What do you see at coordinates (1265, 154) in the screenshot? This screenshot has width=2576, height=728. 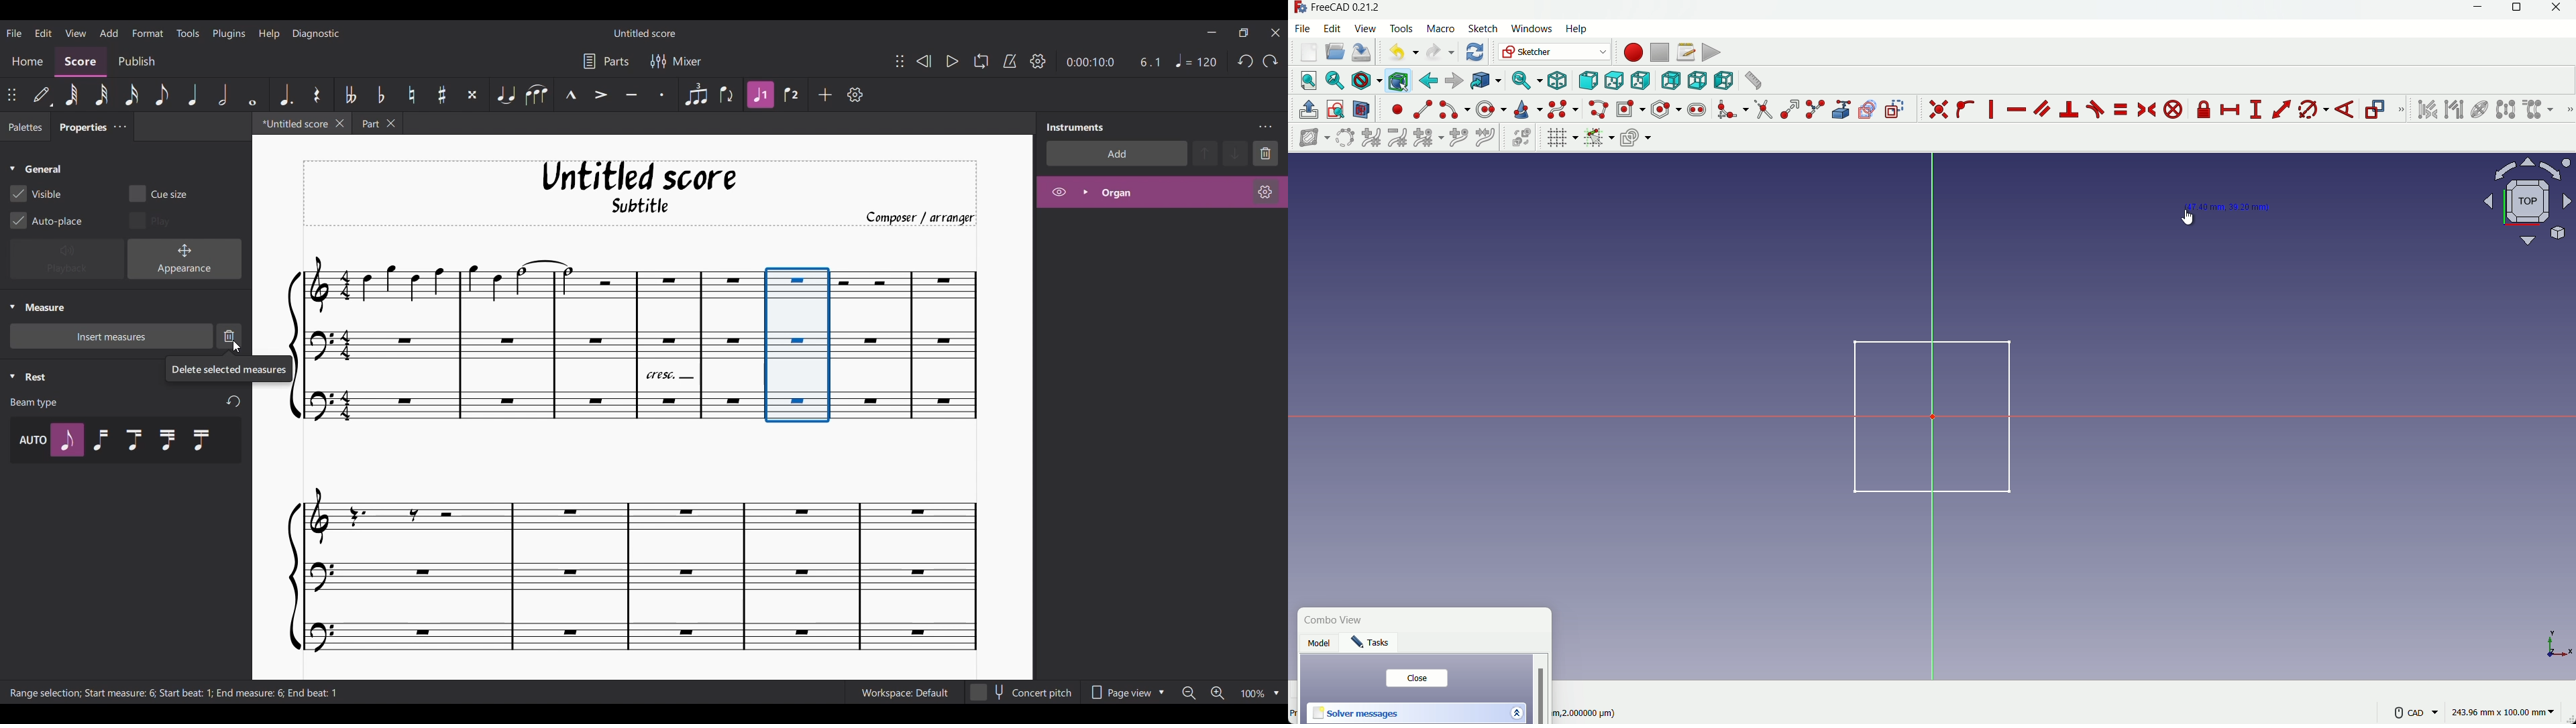 I see `Delete selection` at bounding box center [1265, 154].